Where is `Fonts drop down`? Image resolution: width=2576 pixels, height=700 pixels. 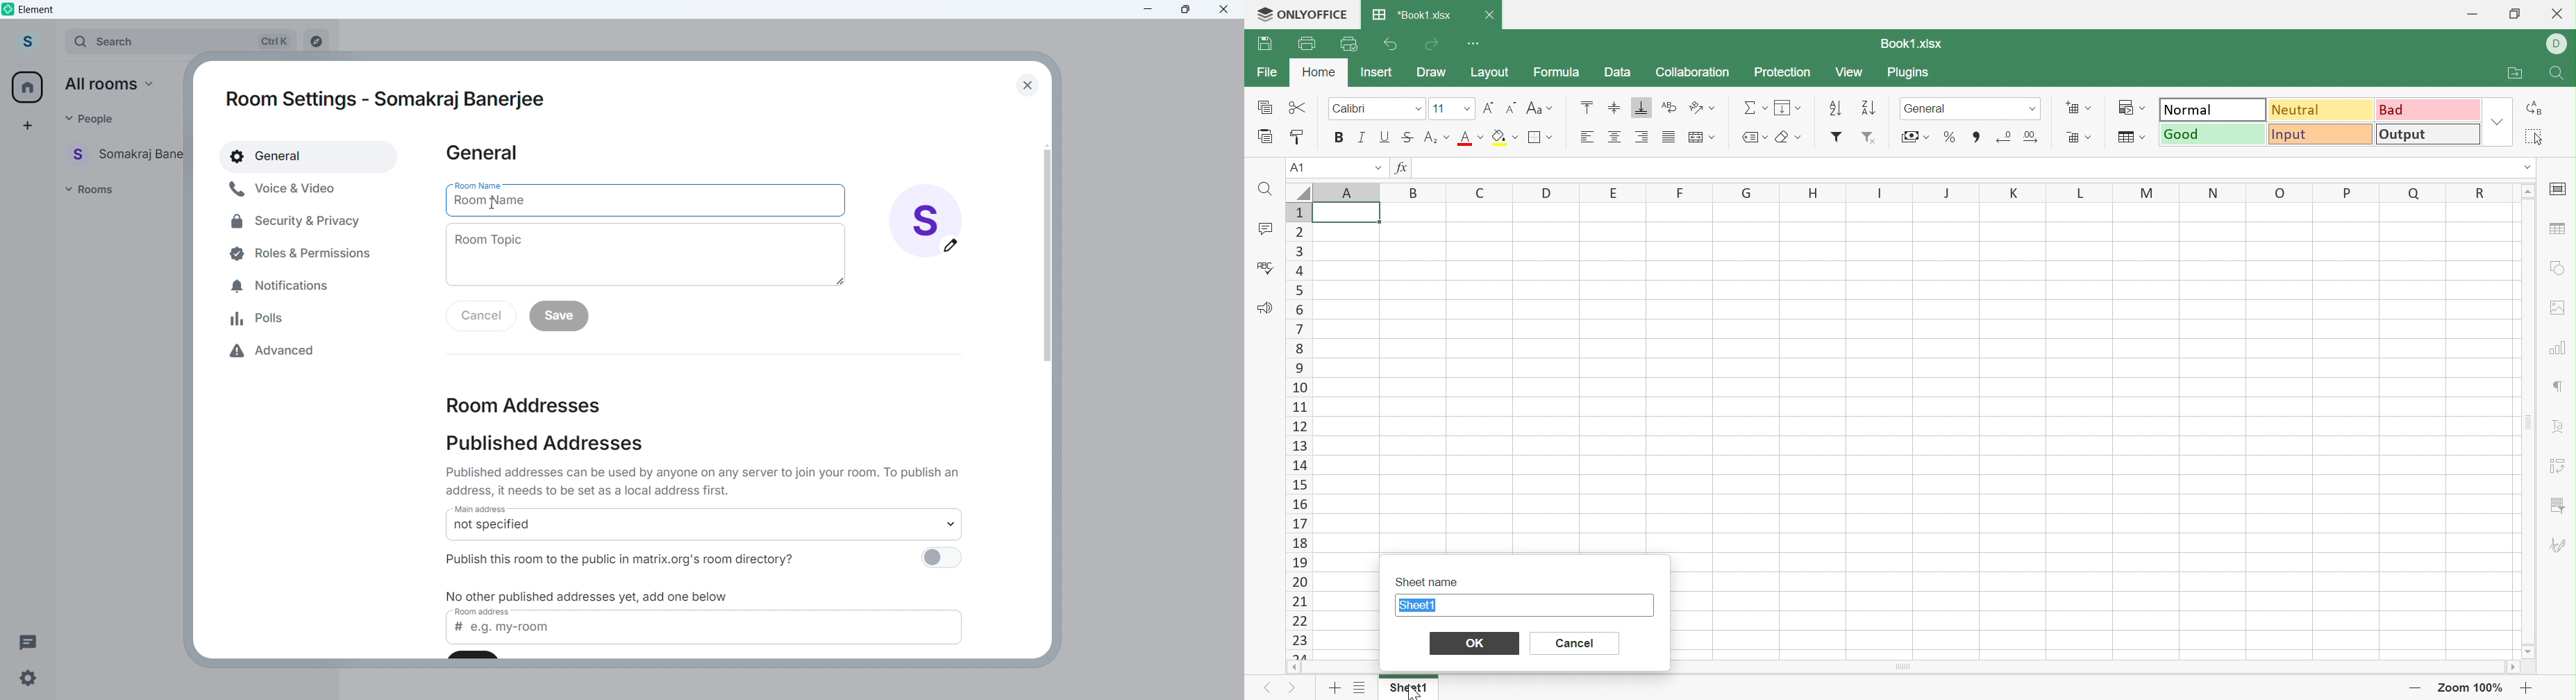
Fonts drop down is located at coordinates (1416, 109).